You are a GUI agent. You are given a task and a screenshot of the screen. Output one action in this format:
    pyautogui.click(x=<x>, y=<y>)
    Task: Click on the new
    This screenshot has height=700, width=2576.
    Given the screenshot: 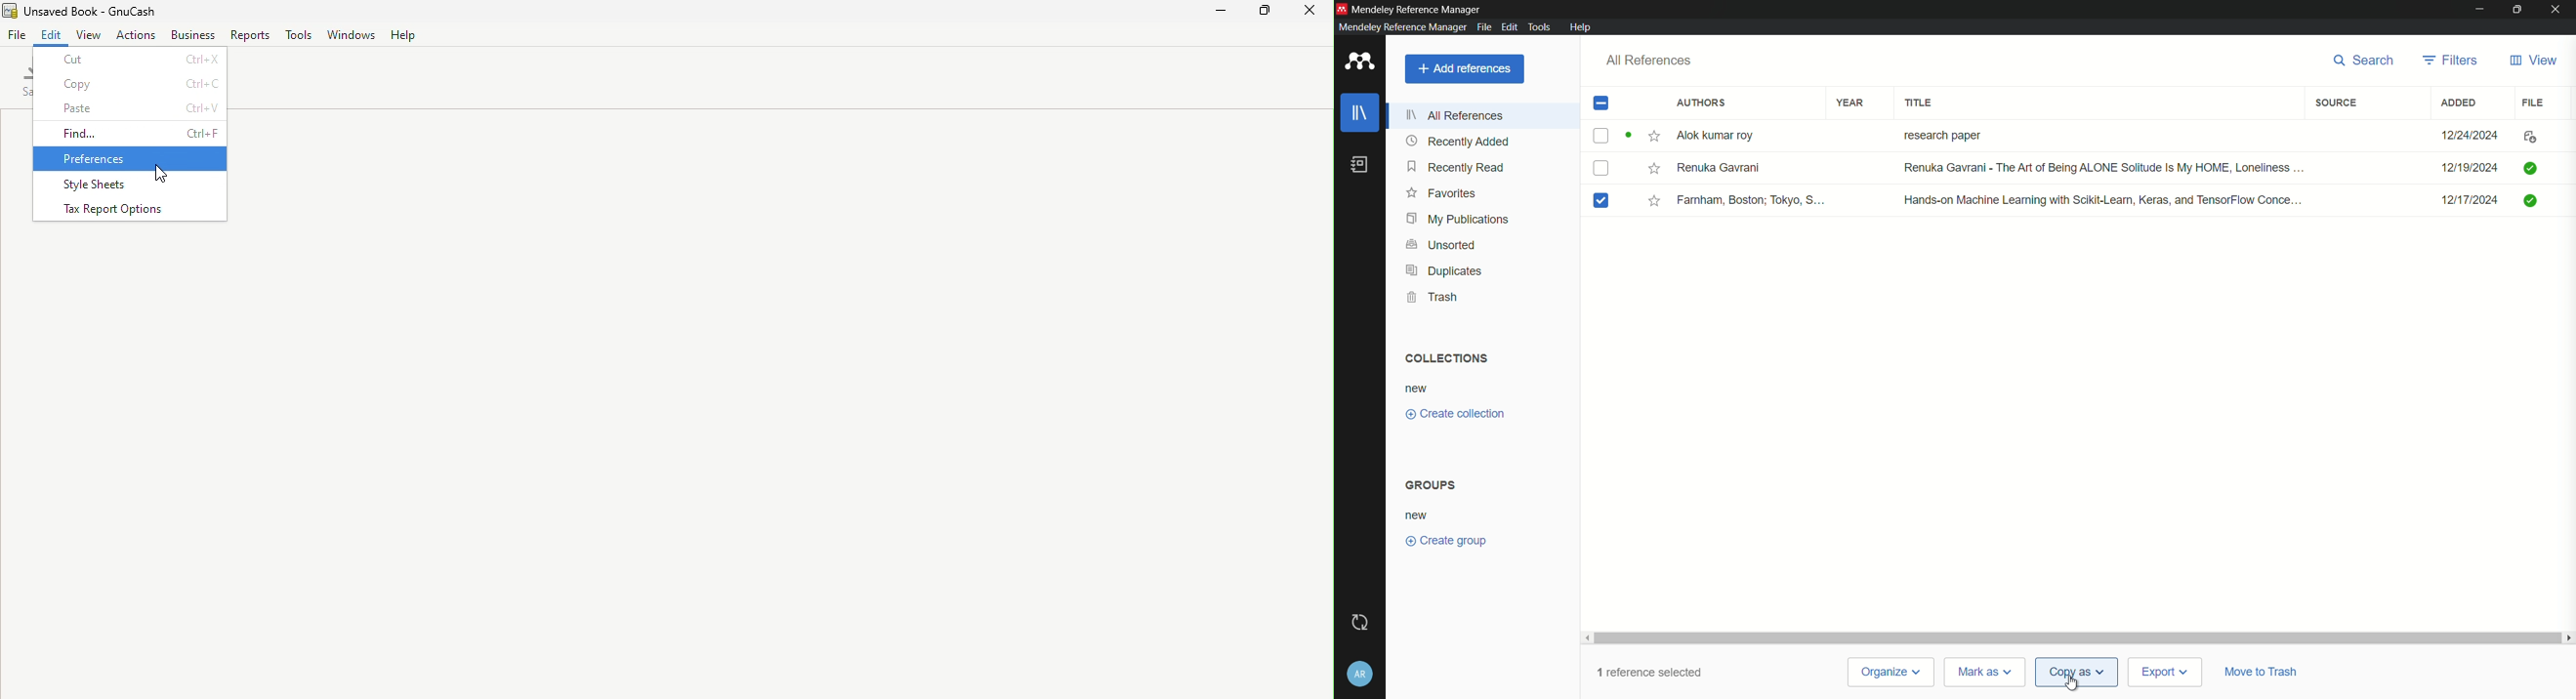 What is the action you would take?
    pyautogui.click(x=1418, y=388)
    